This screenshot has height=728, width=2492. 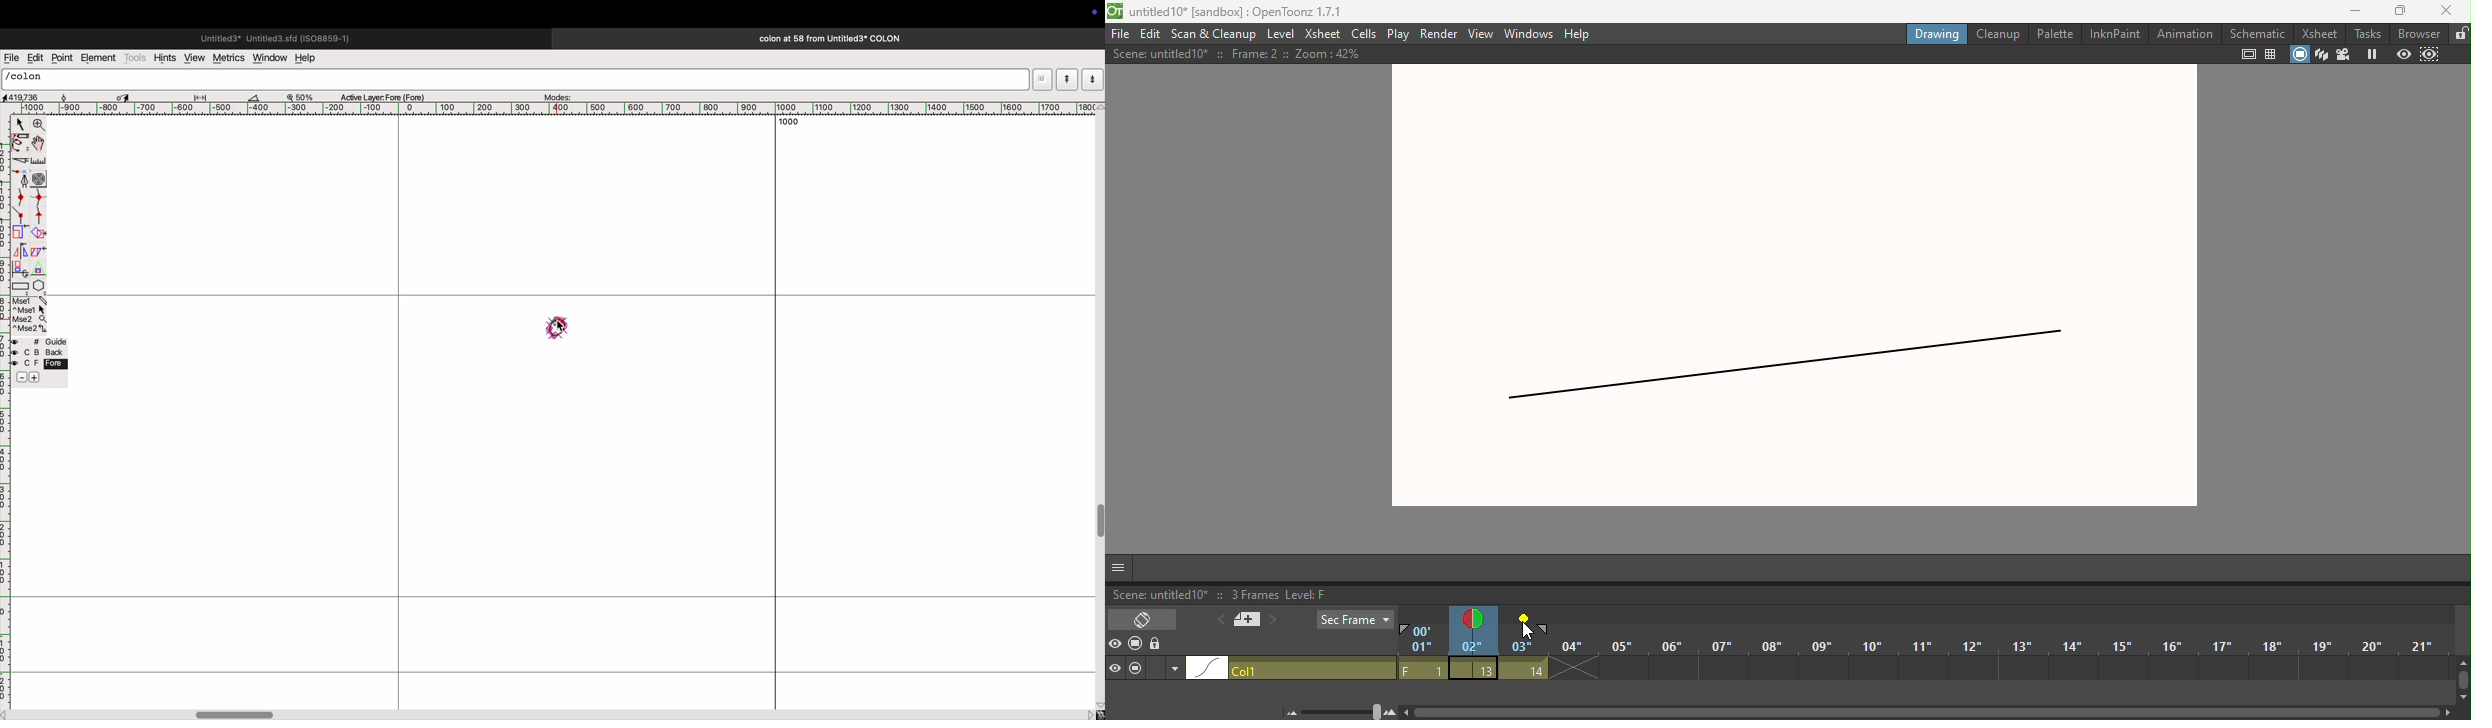 I want to click on 3D view , so click(x=2321, y=54).